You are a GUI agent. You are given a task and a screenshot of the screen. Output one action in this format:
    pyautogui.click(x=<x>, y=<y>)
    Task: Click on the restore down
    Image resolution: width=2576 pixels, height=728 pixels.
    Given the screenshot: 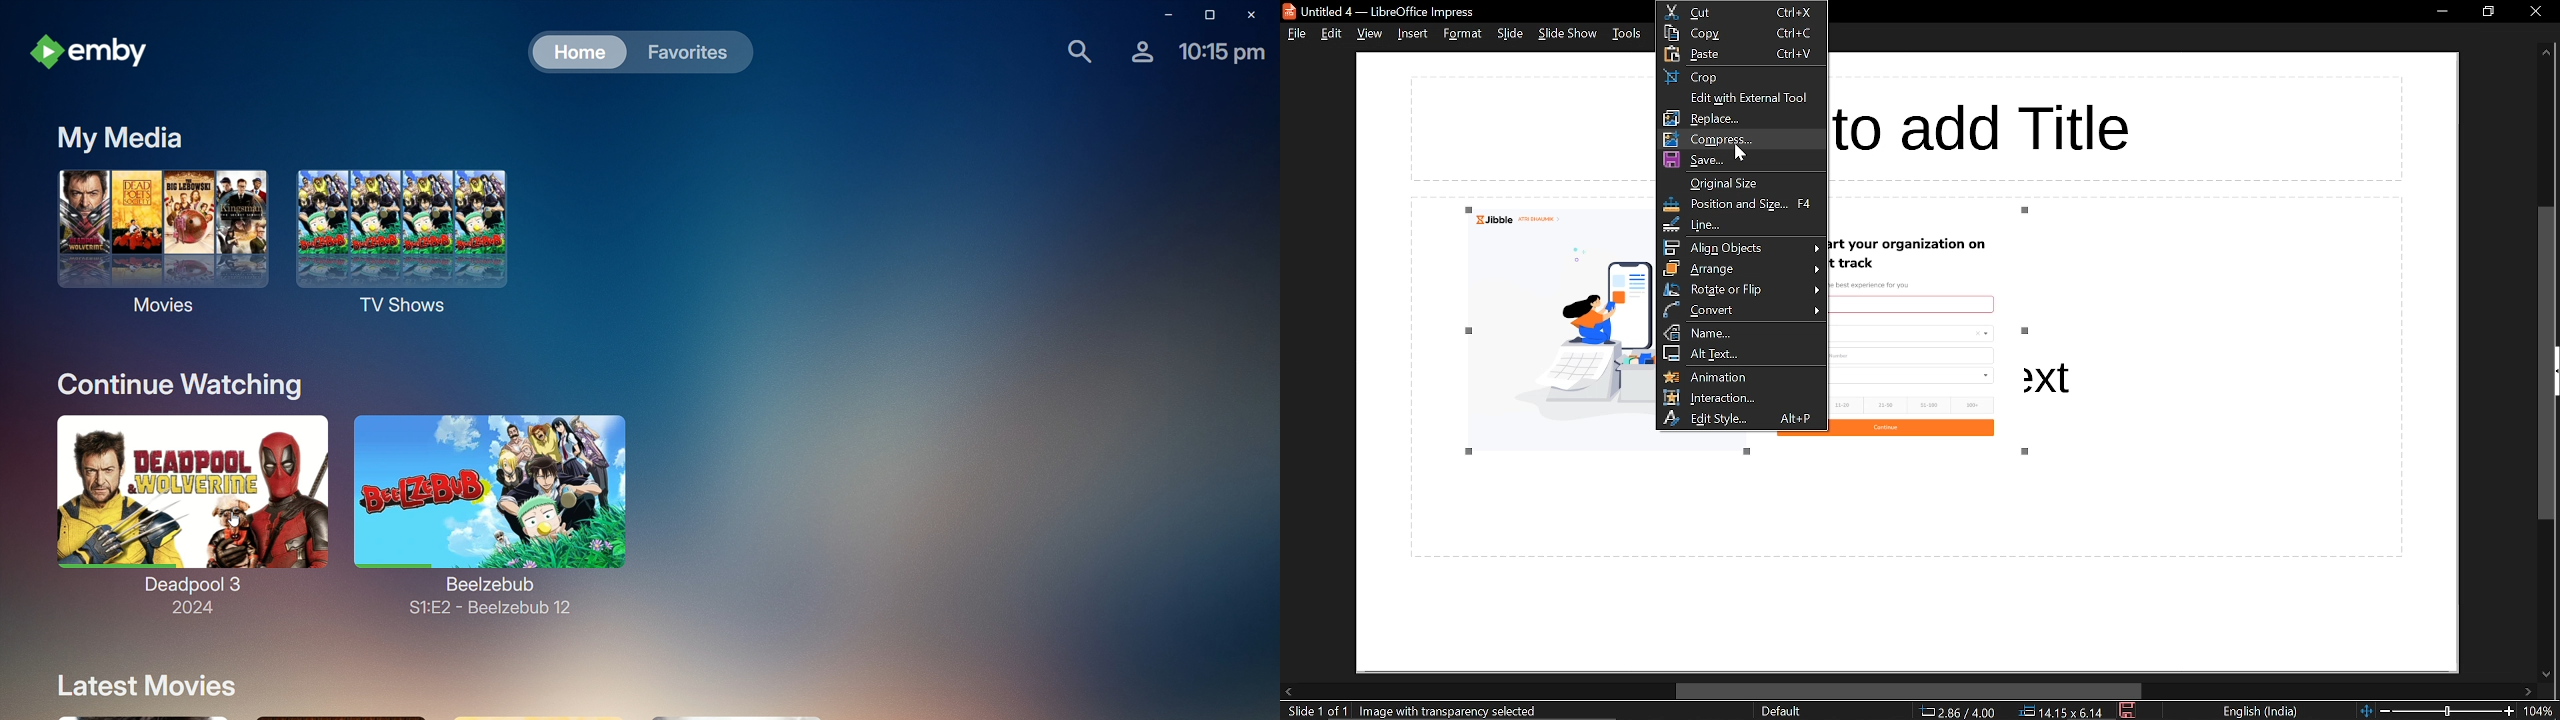 What is the action you would take?
    pyautogui.click(x=2487, y=11)
    